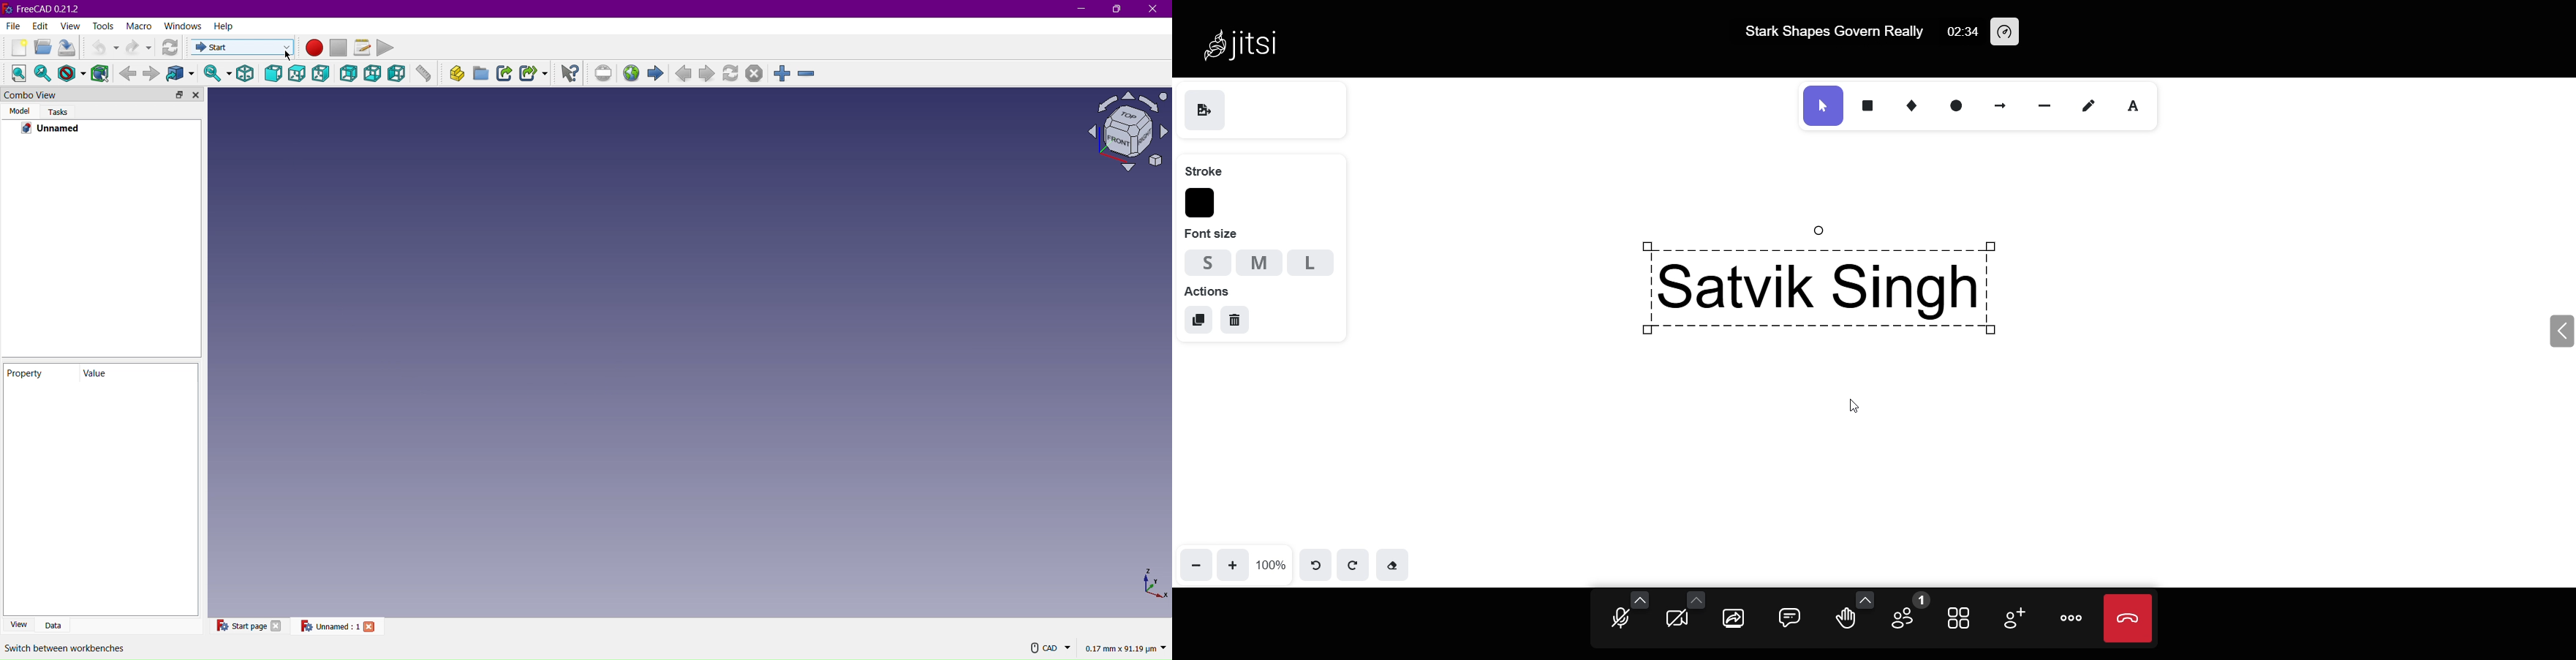 The image size is (2576, 672). I want to click on Execute Macro, so click(387, 47).